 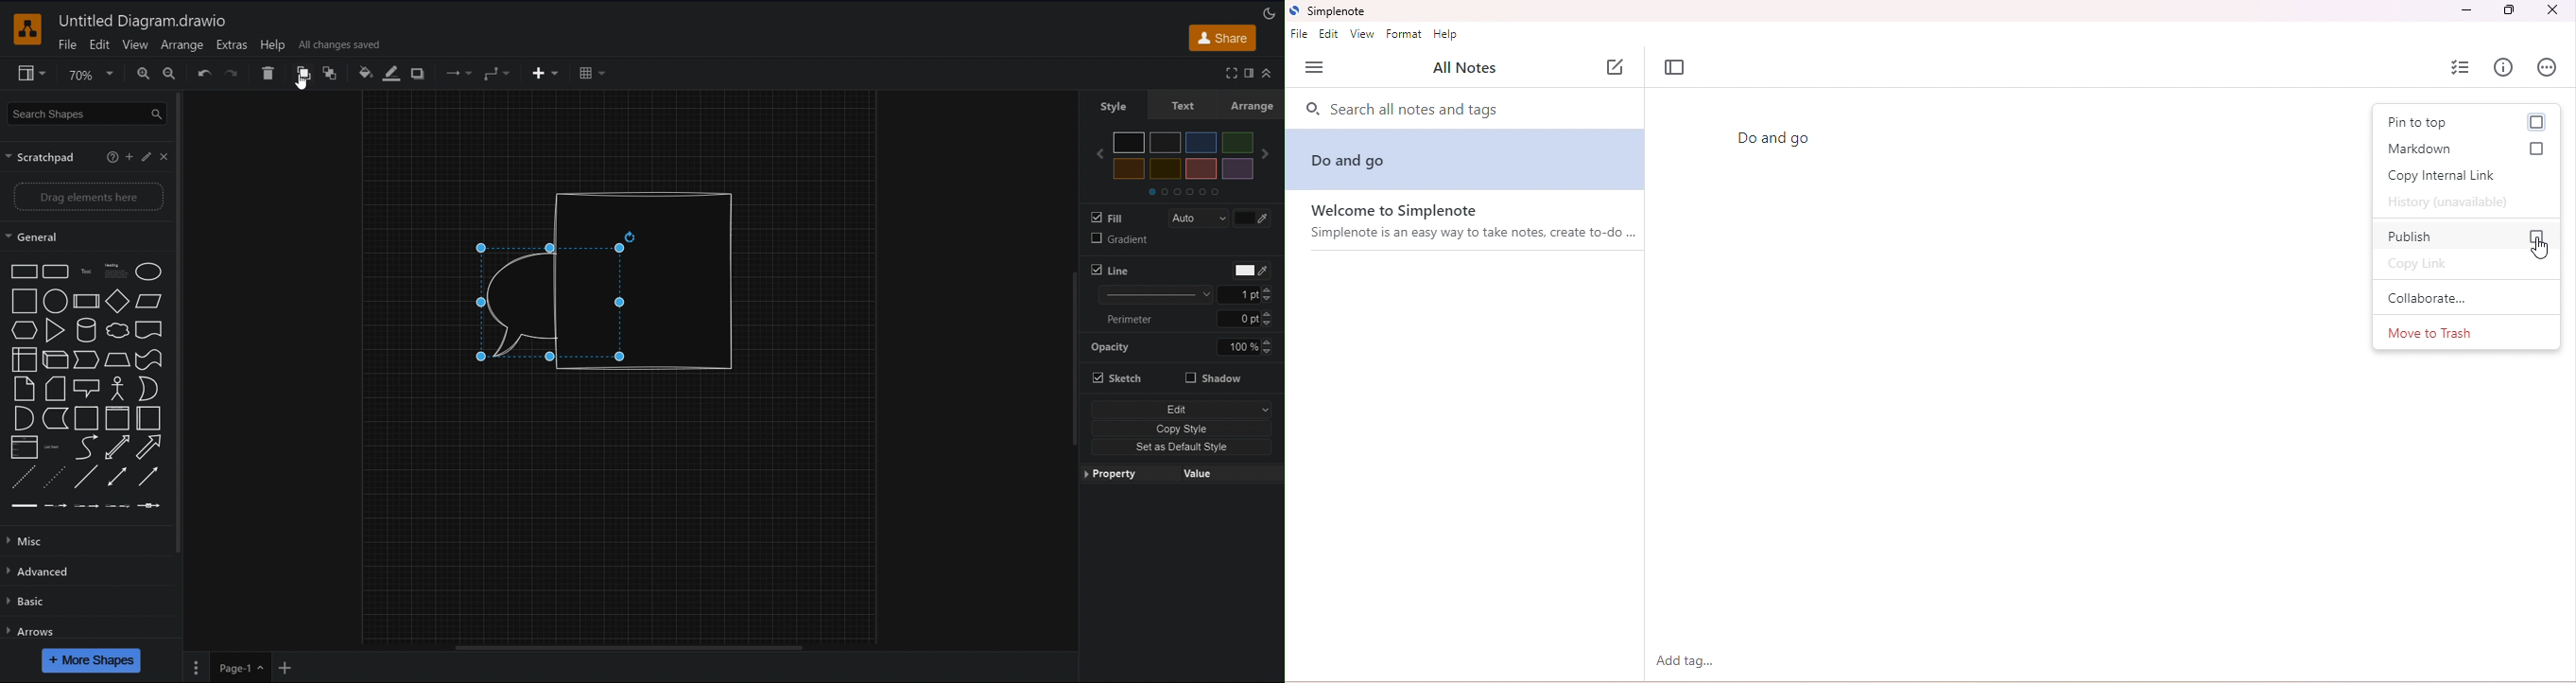 I want to click on Curve, so click(x=87, y=447).